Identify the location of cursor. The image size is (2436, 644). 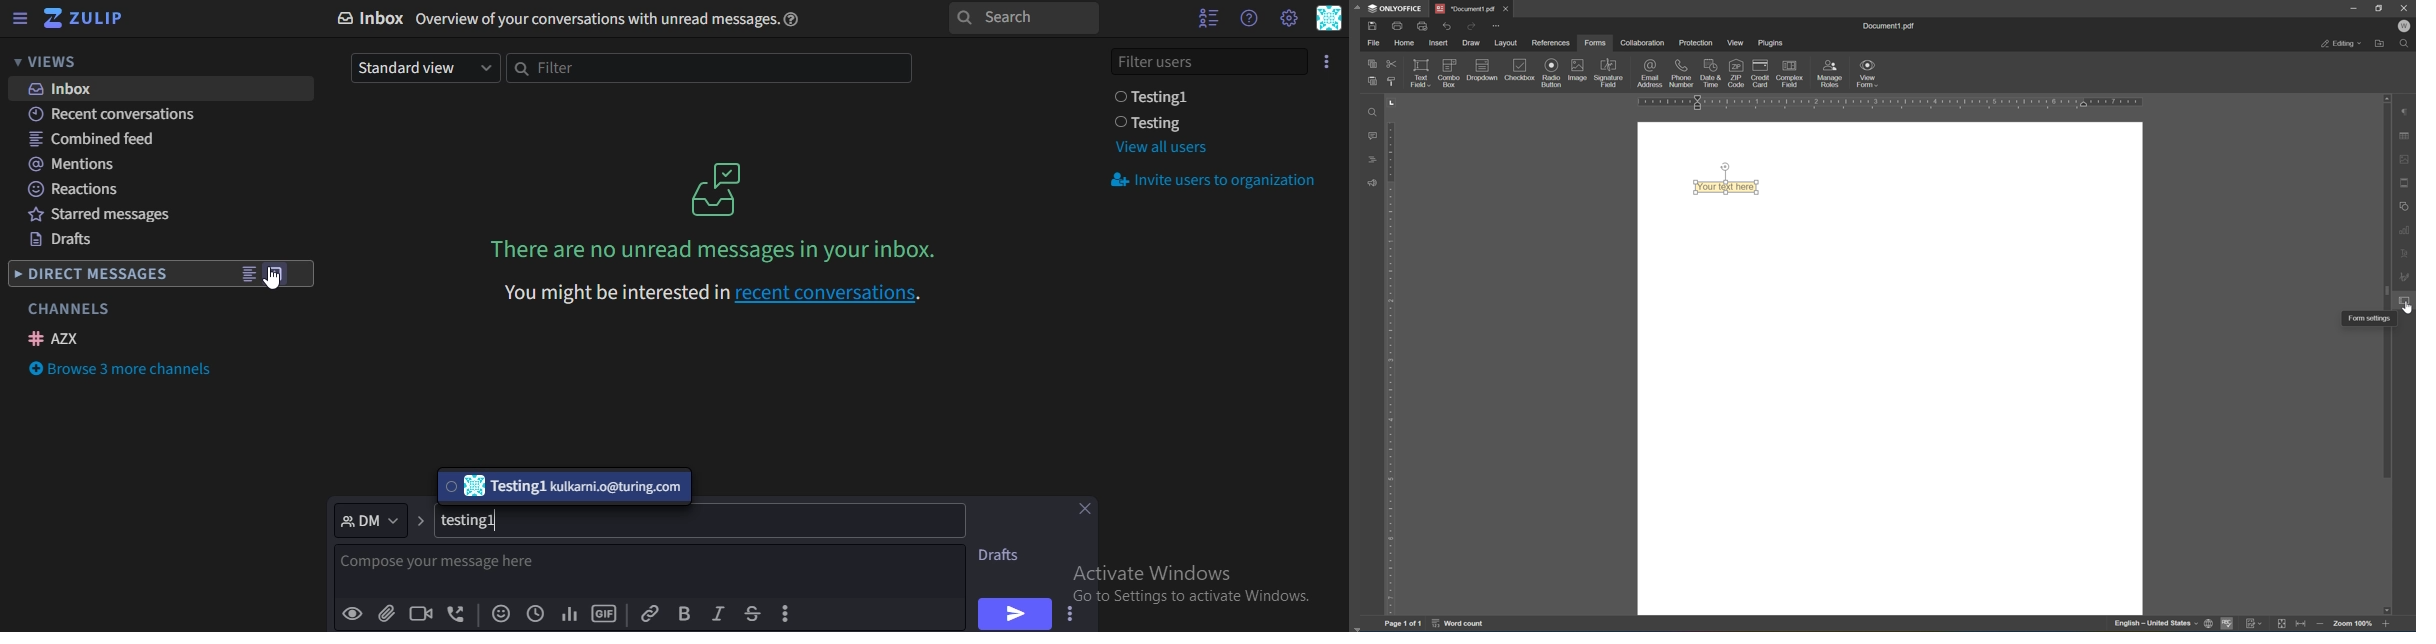
(278, 289).